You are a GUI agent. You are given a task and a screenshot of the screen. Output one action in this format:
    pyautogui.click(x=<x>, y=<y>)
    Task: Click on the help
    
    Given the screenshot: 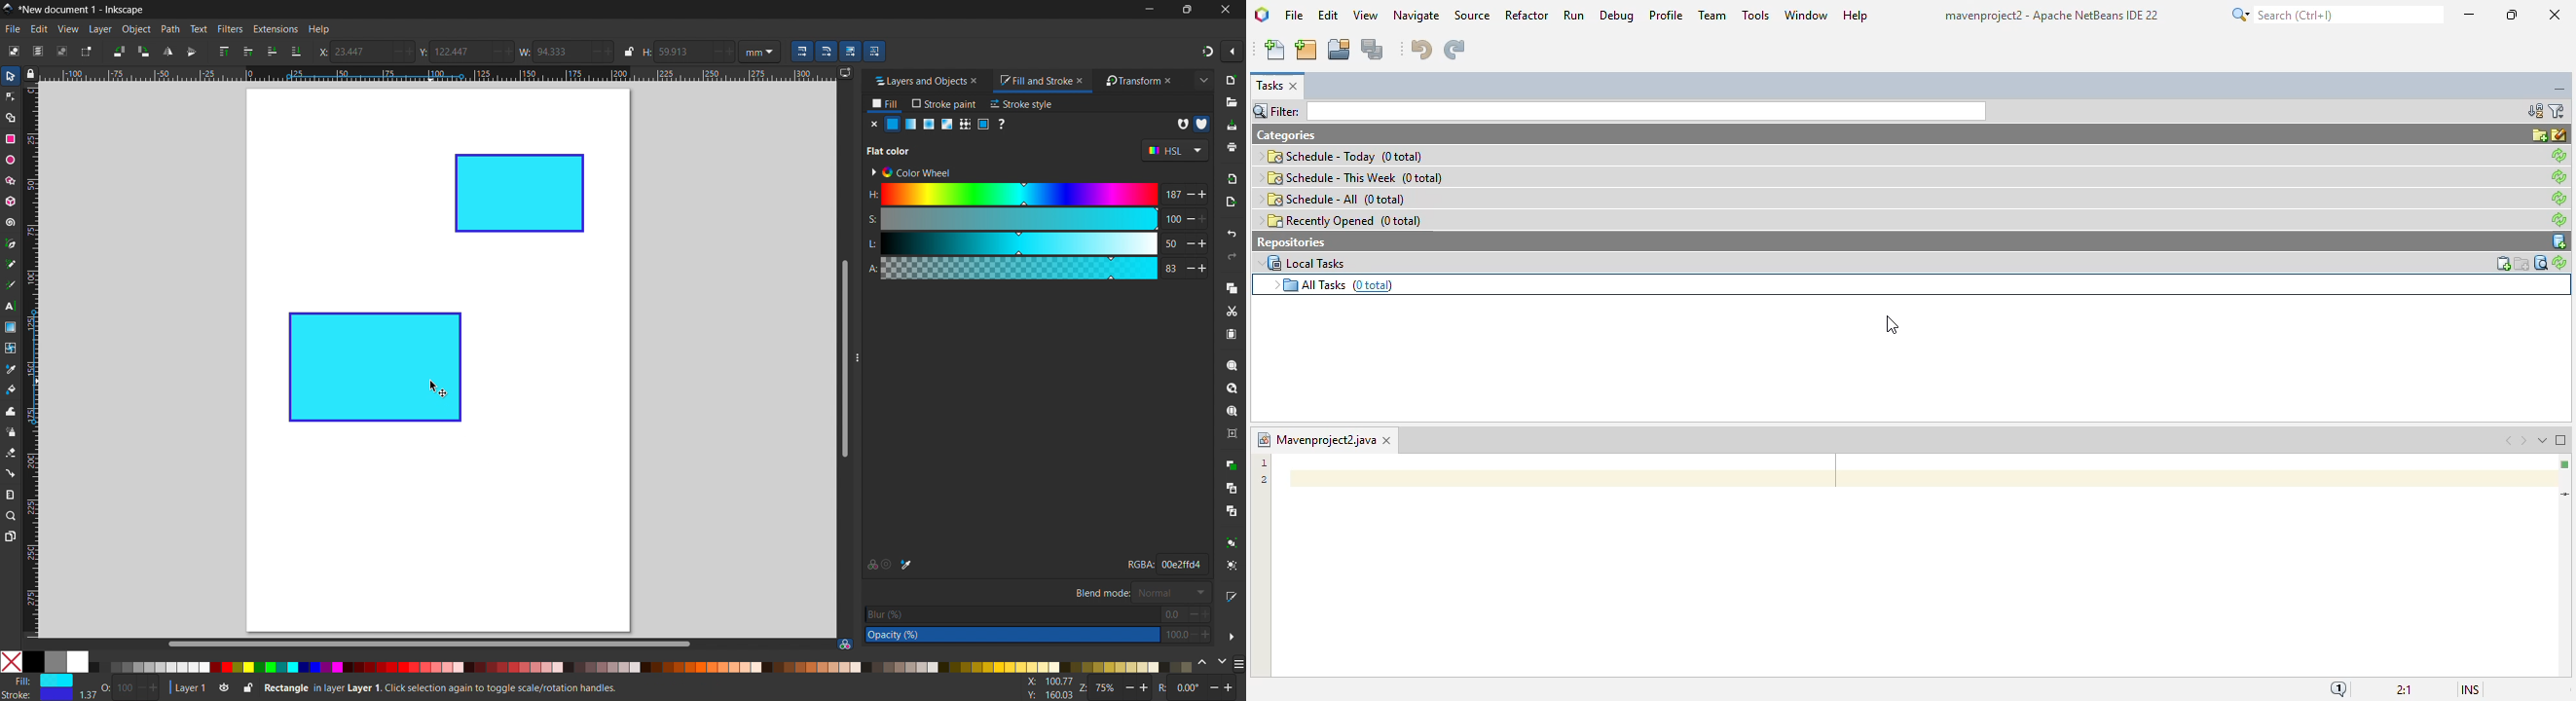 What is the action you would take?
    pyautogui.click(x=319, y=30)
    